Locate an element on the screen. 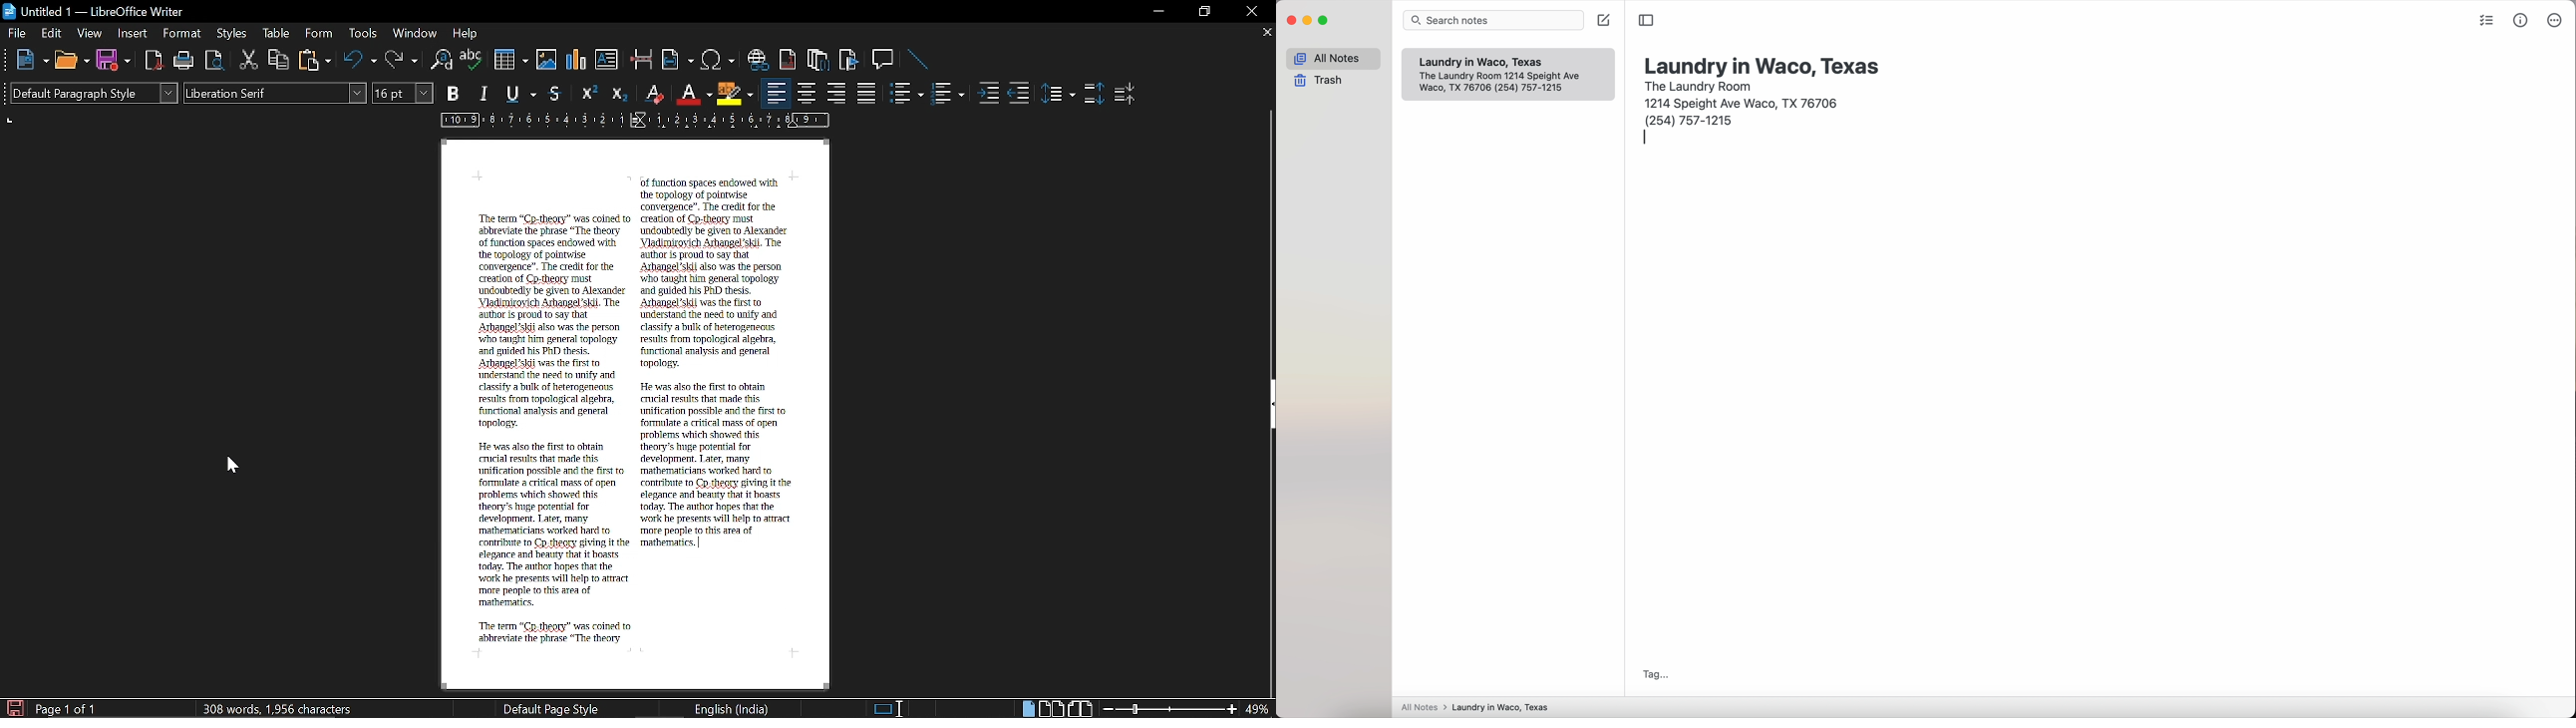 This screenshot has width=2576, height=728. Tools is located at coordinates (363, 33).